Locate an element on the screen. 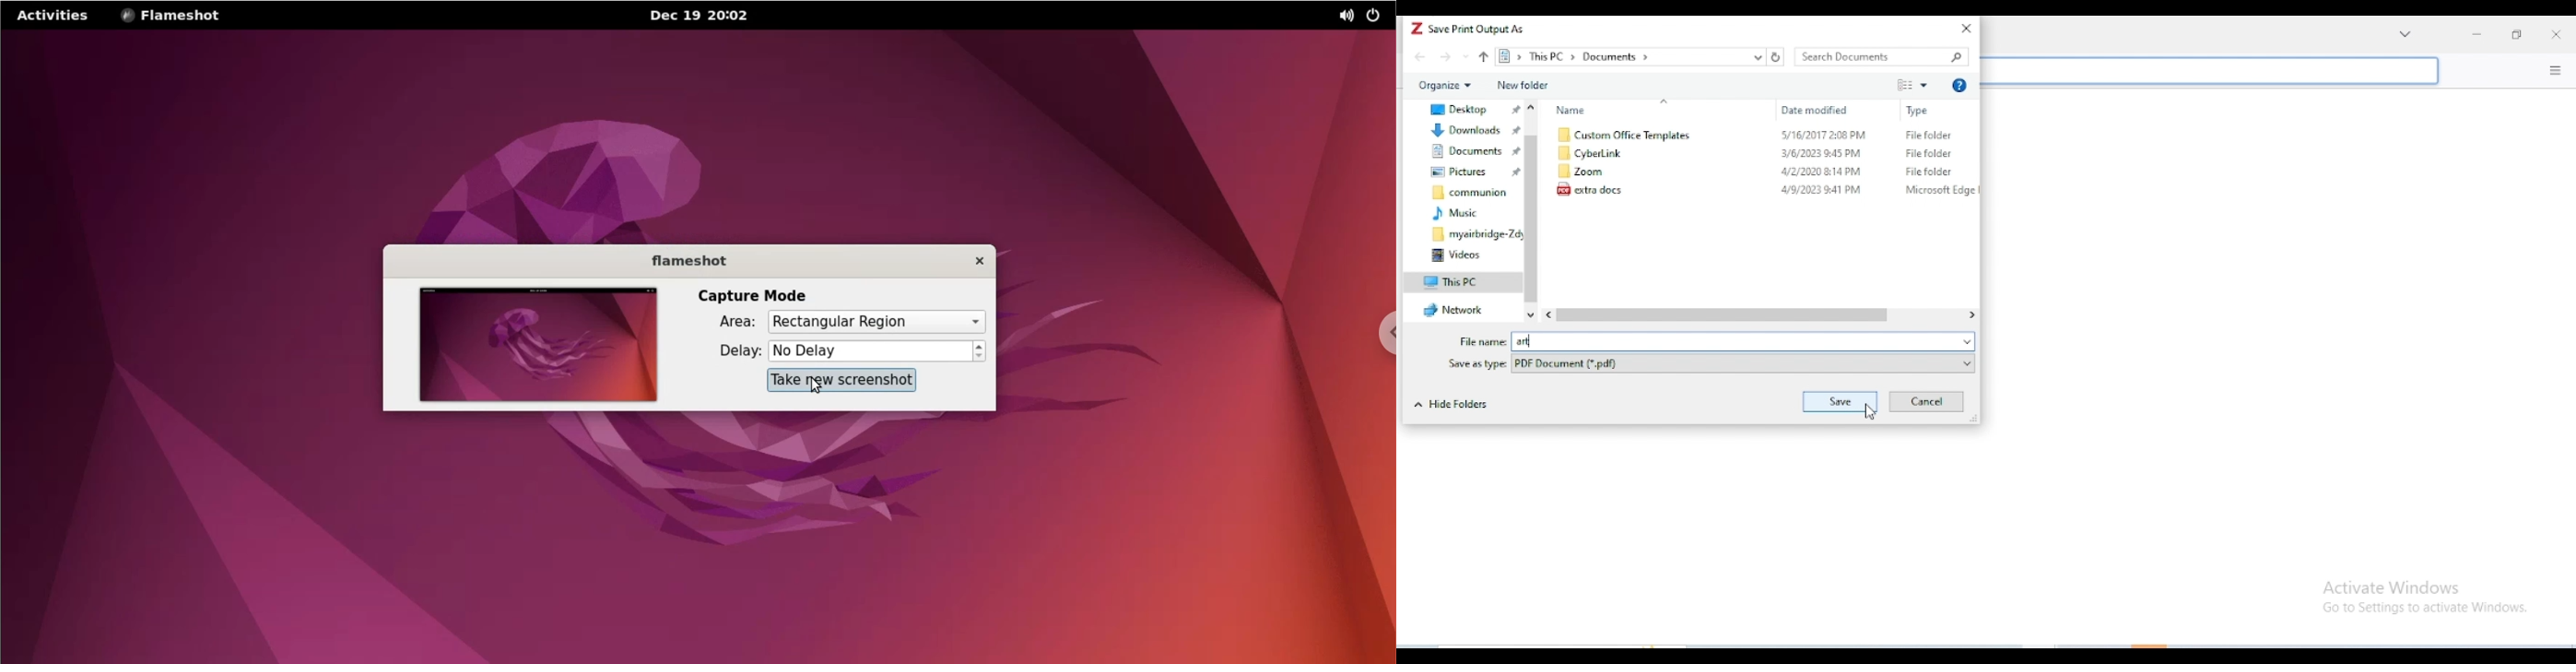 The height and width of the screenshot is (672, 2576). change your view is located at coordinates (1913, 85).